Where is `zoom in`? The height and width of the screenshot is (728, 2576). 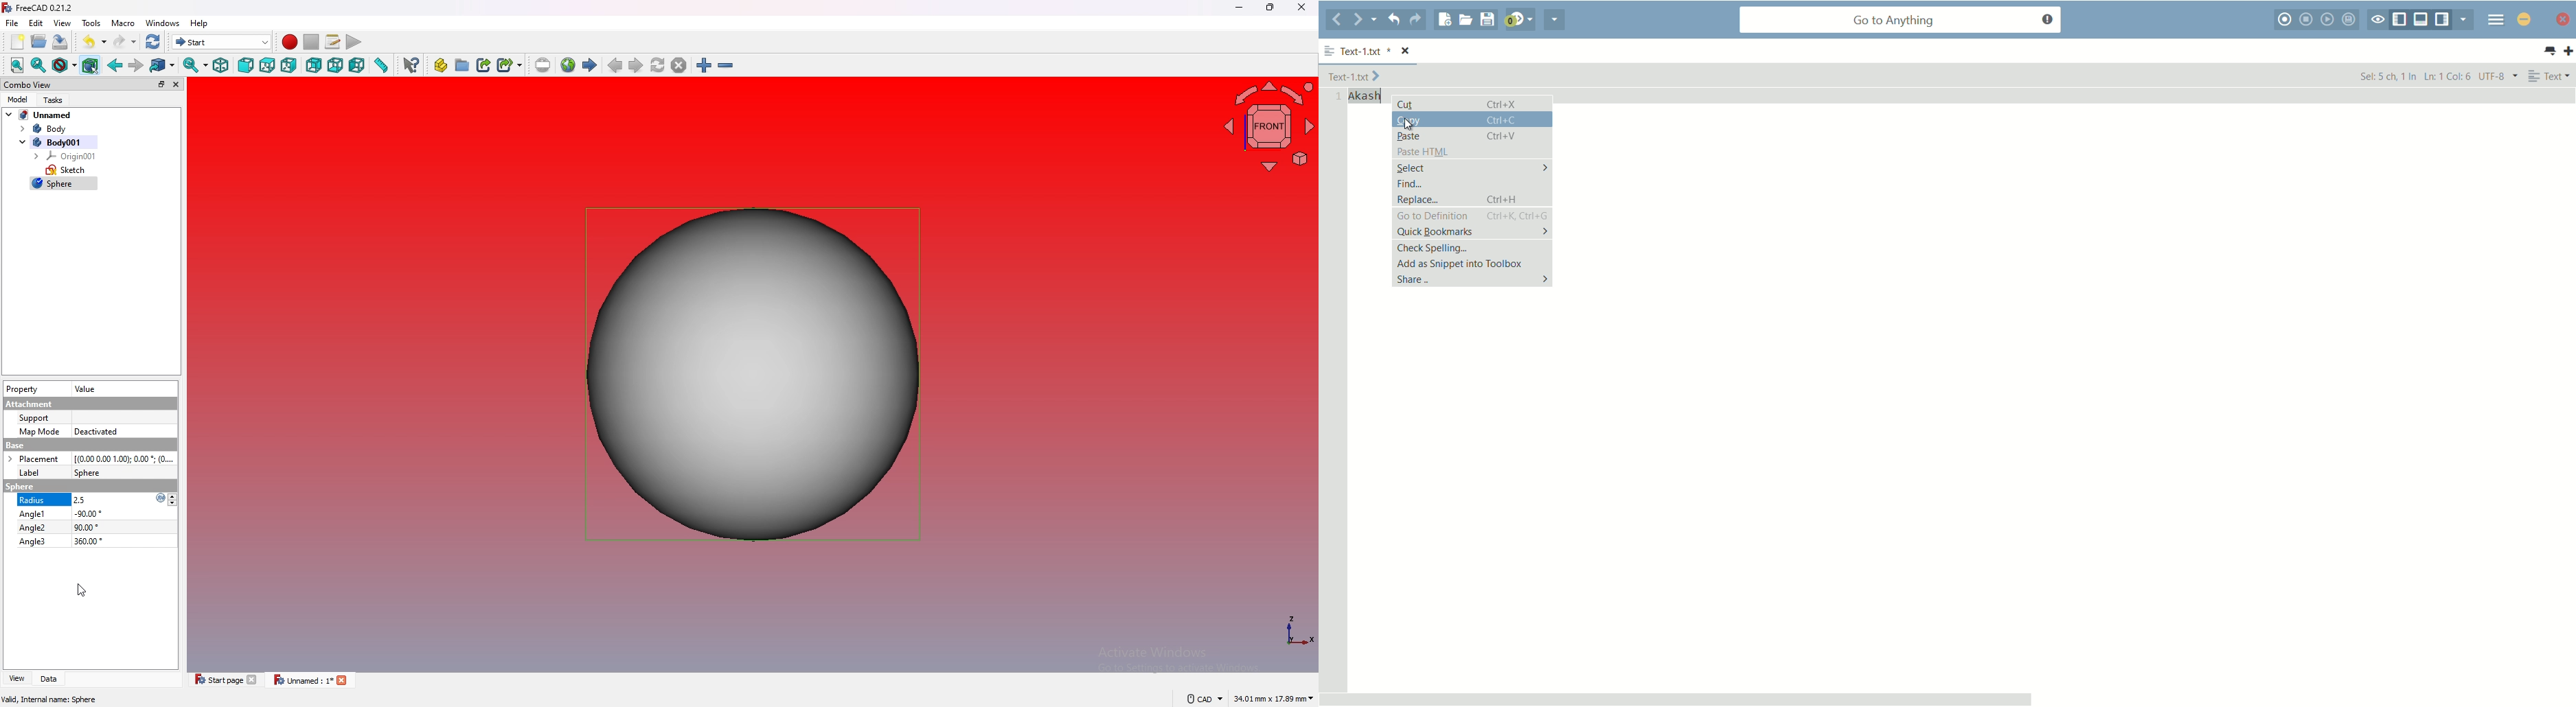 zoom in is located at coordinates (704, 65).